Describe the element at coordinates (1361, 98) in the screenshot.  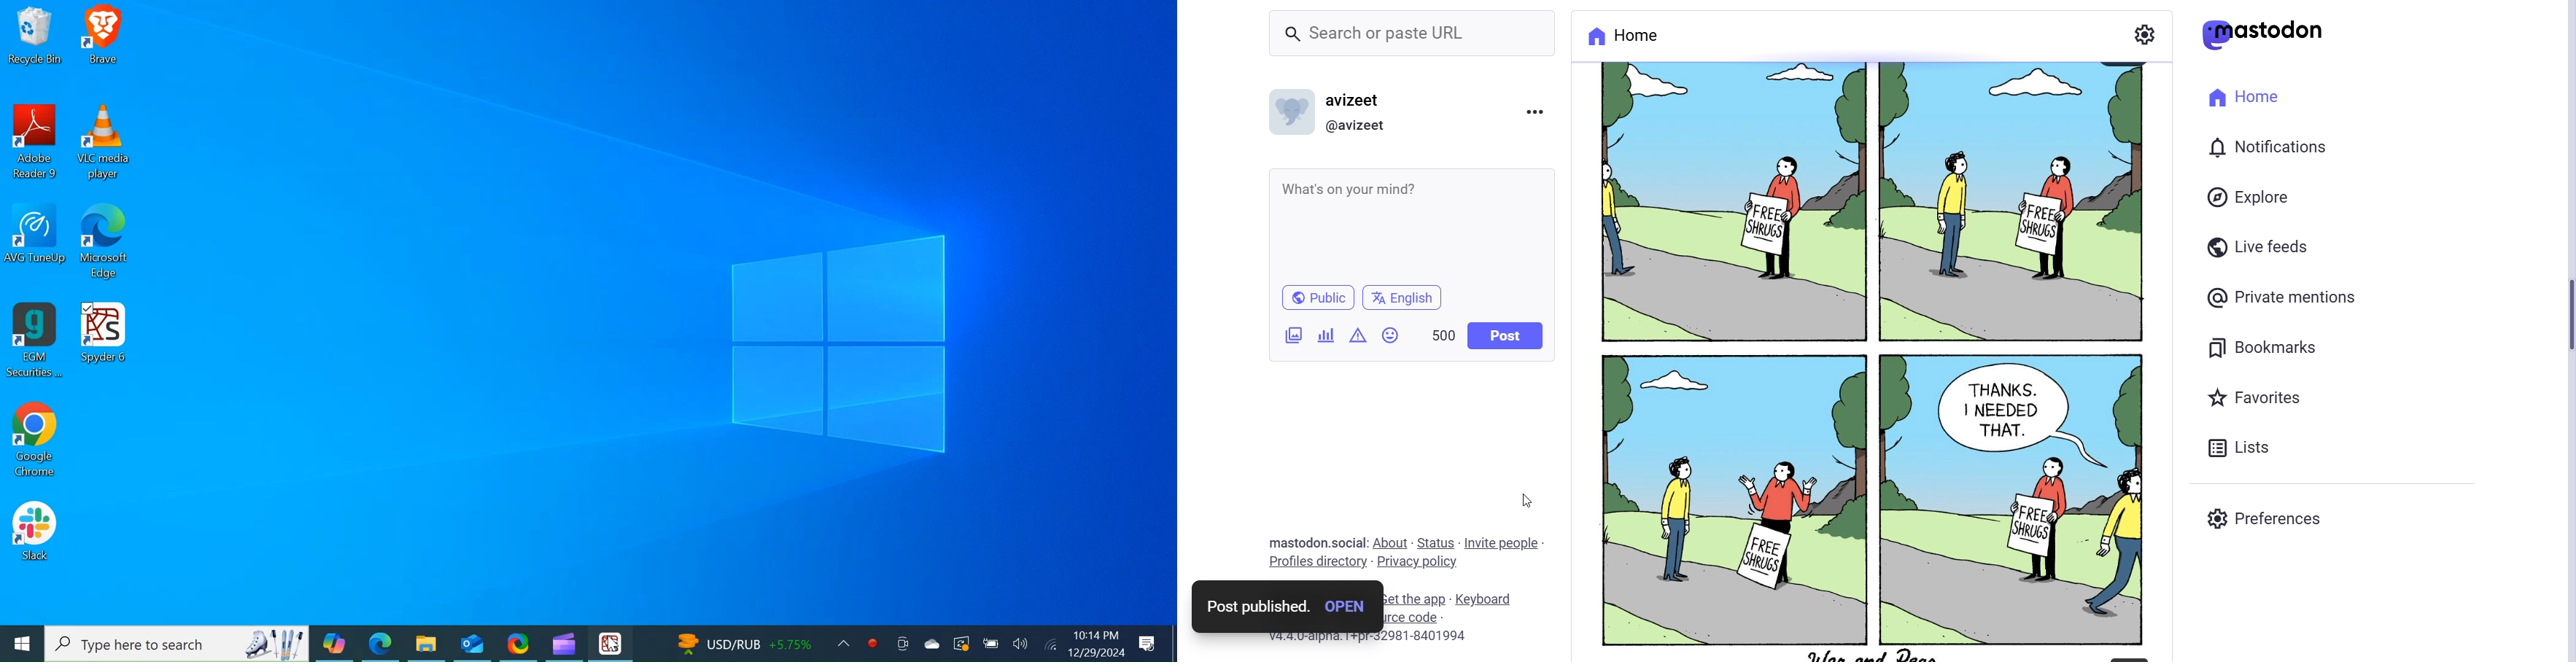
I see `Username` at that location.